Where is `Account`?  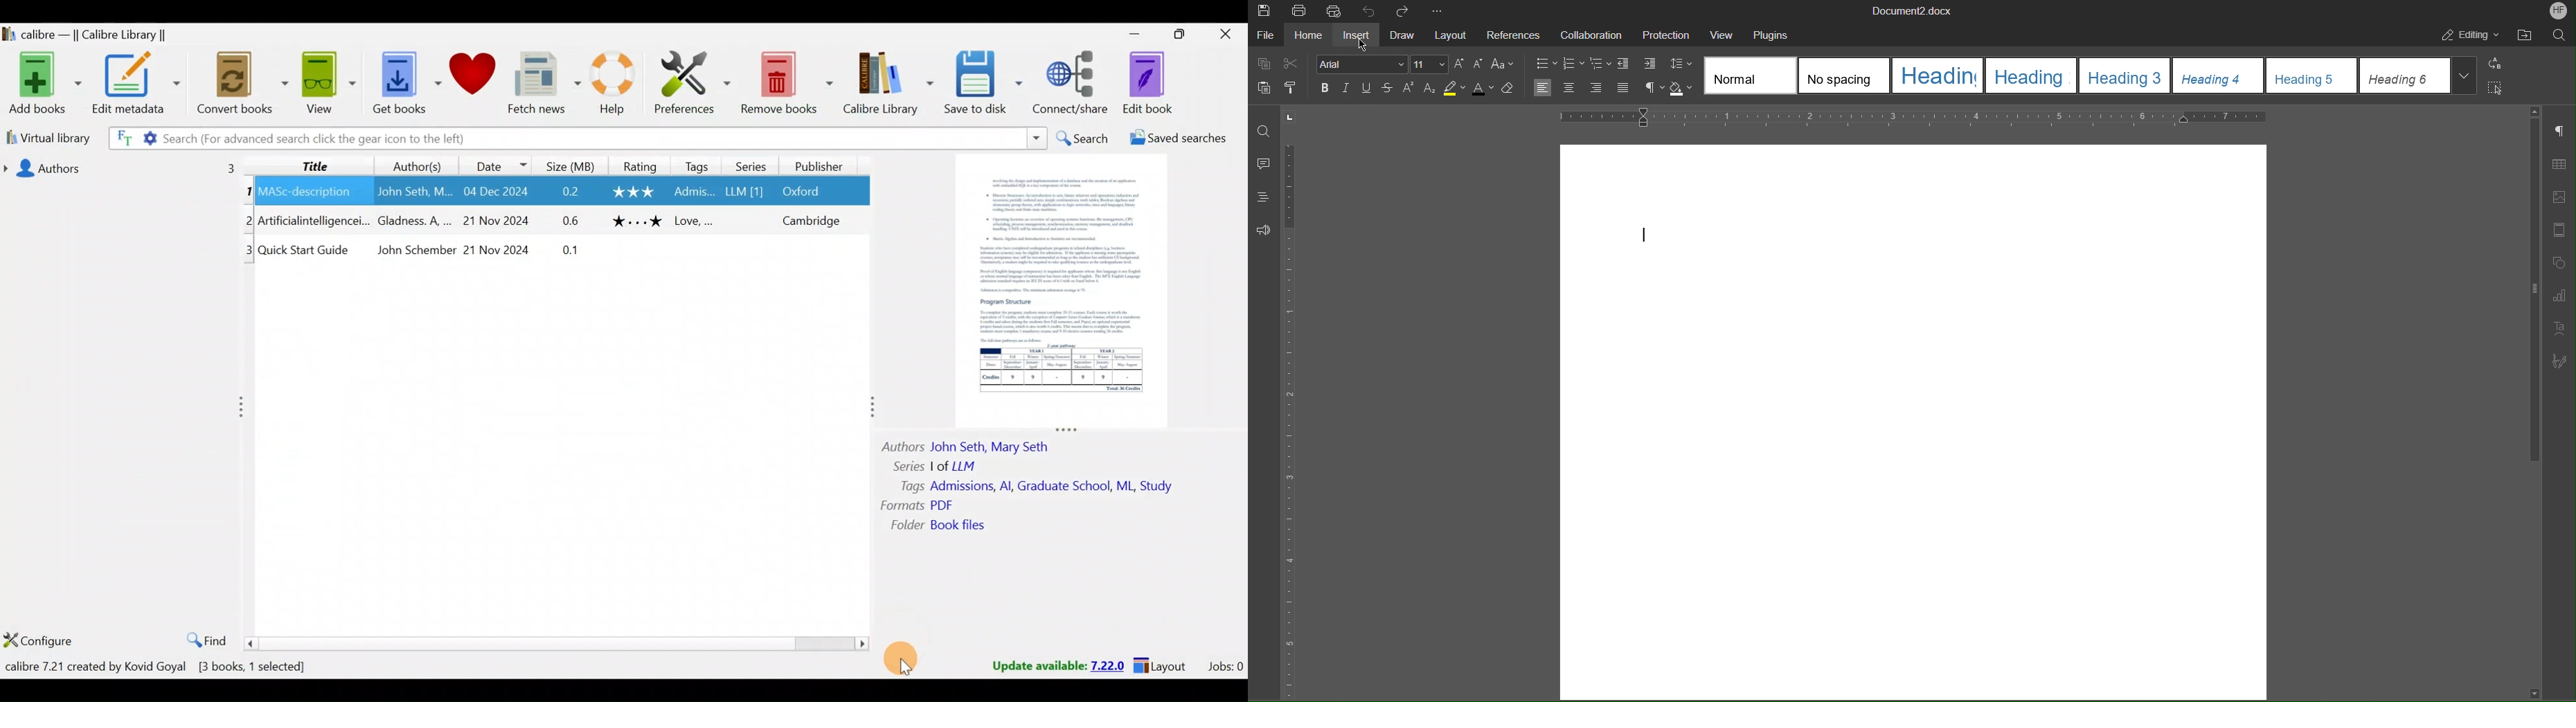
Account is located at coordinates (2559, 12).